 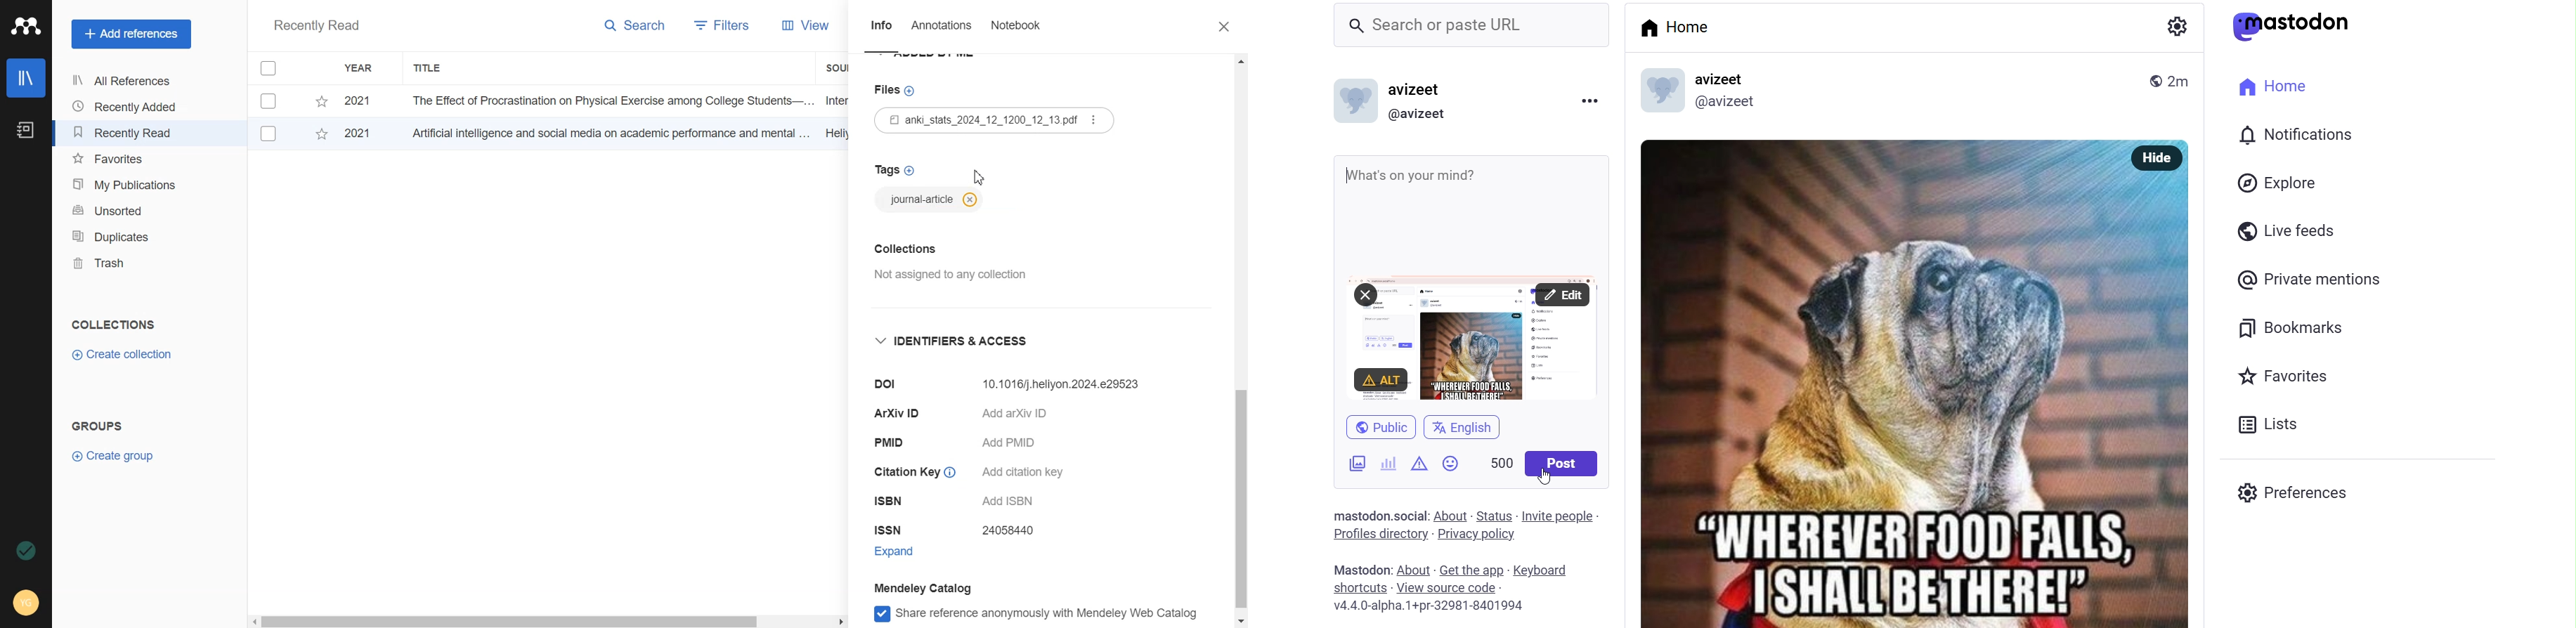 What do you see at coordinates (1560, 293) in the screenshot?
I see `Edit` at bounding box center [1560, 293].